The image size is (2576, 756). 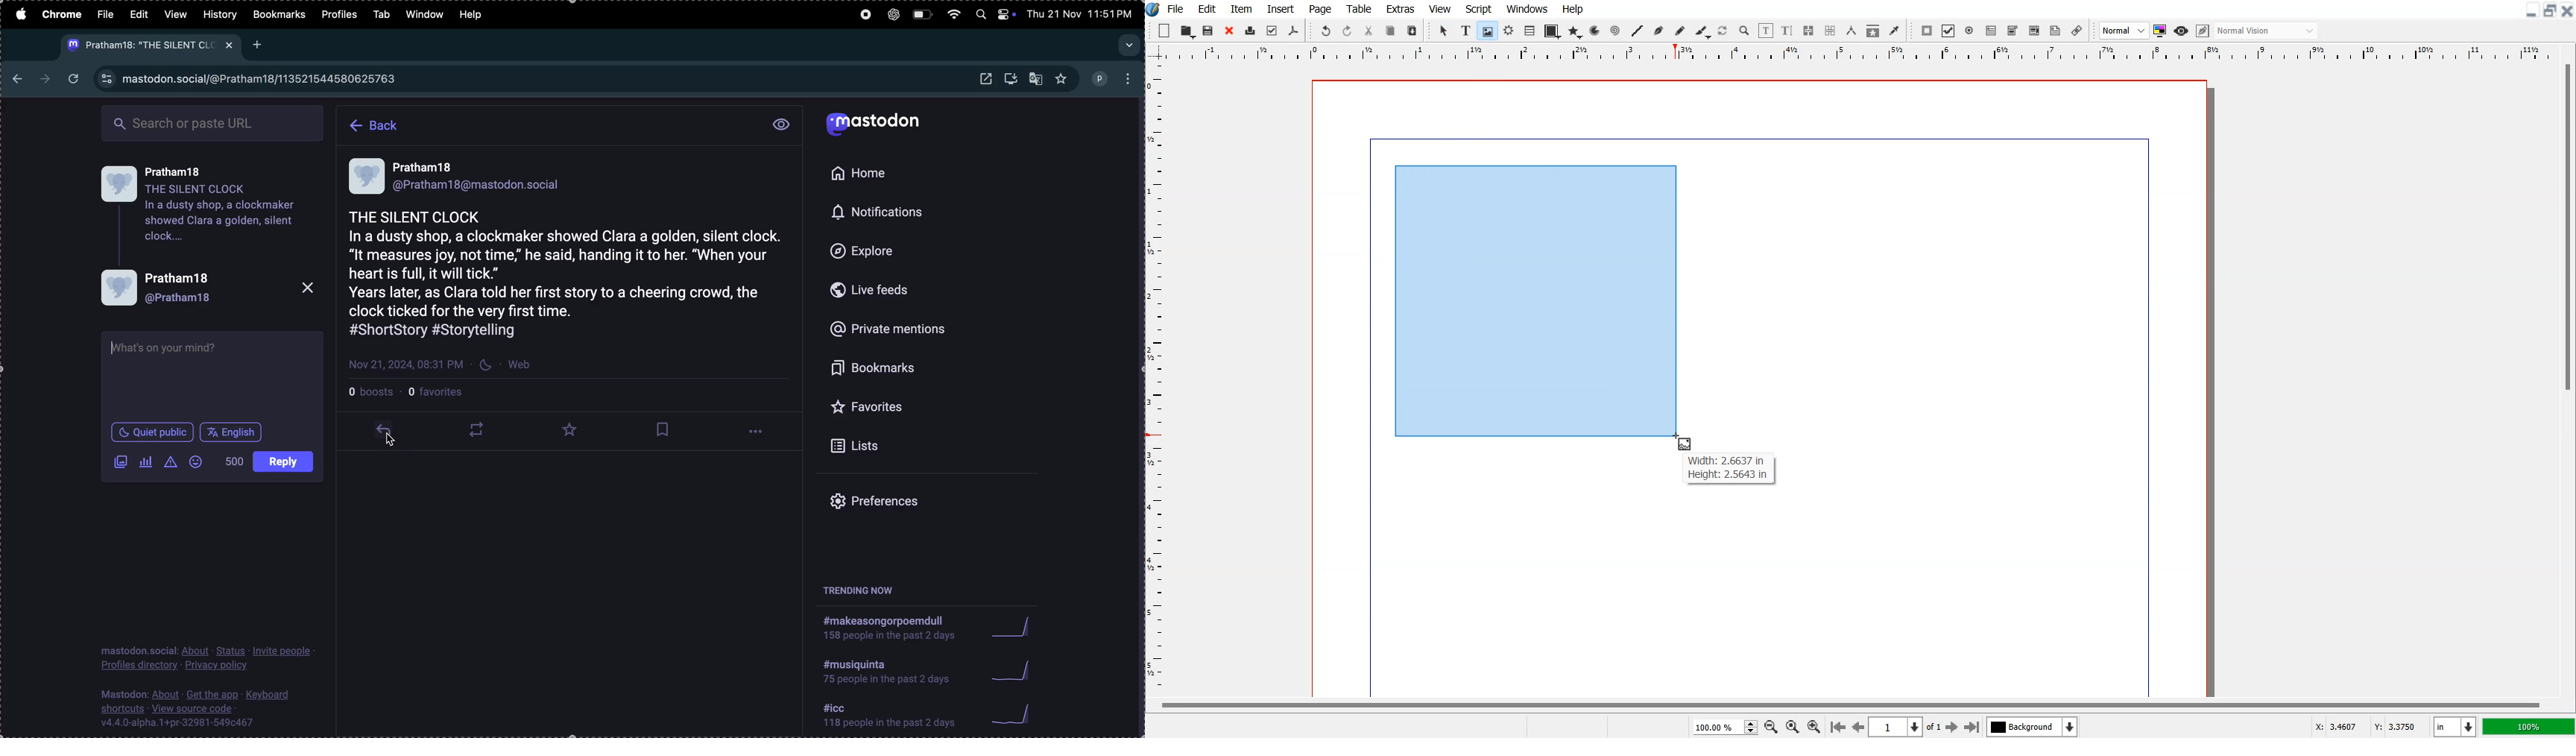 I want to click on Insert, so click(x=1279, y=8).